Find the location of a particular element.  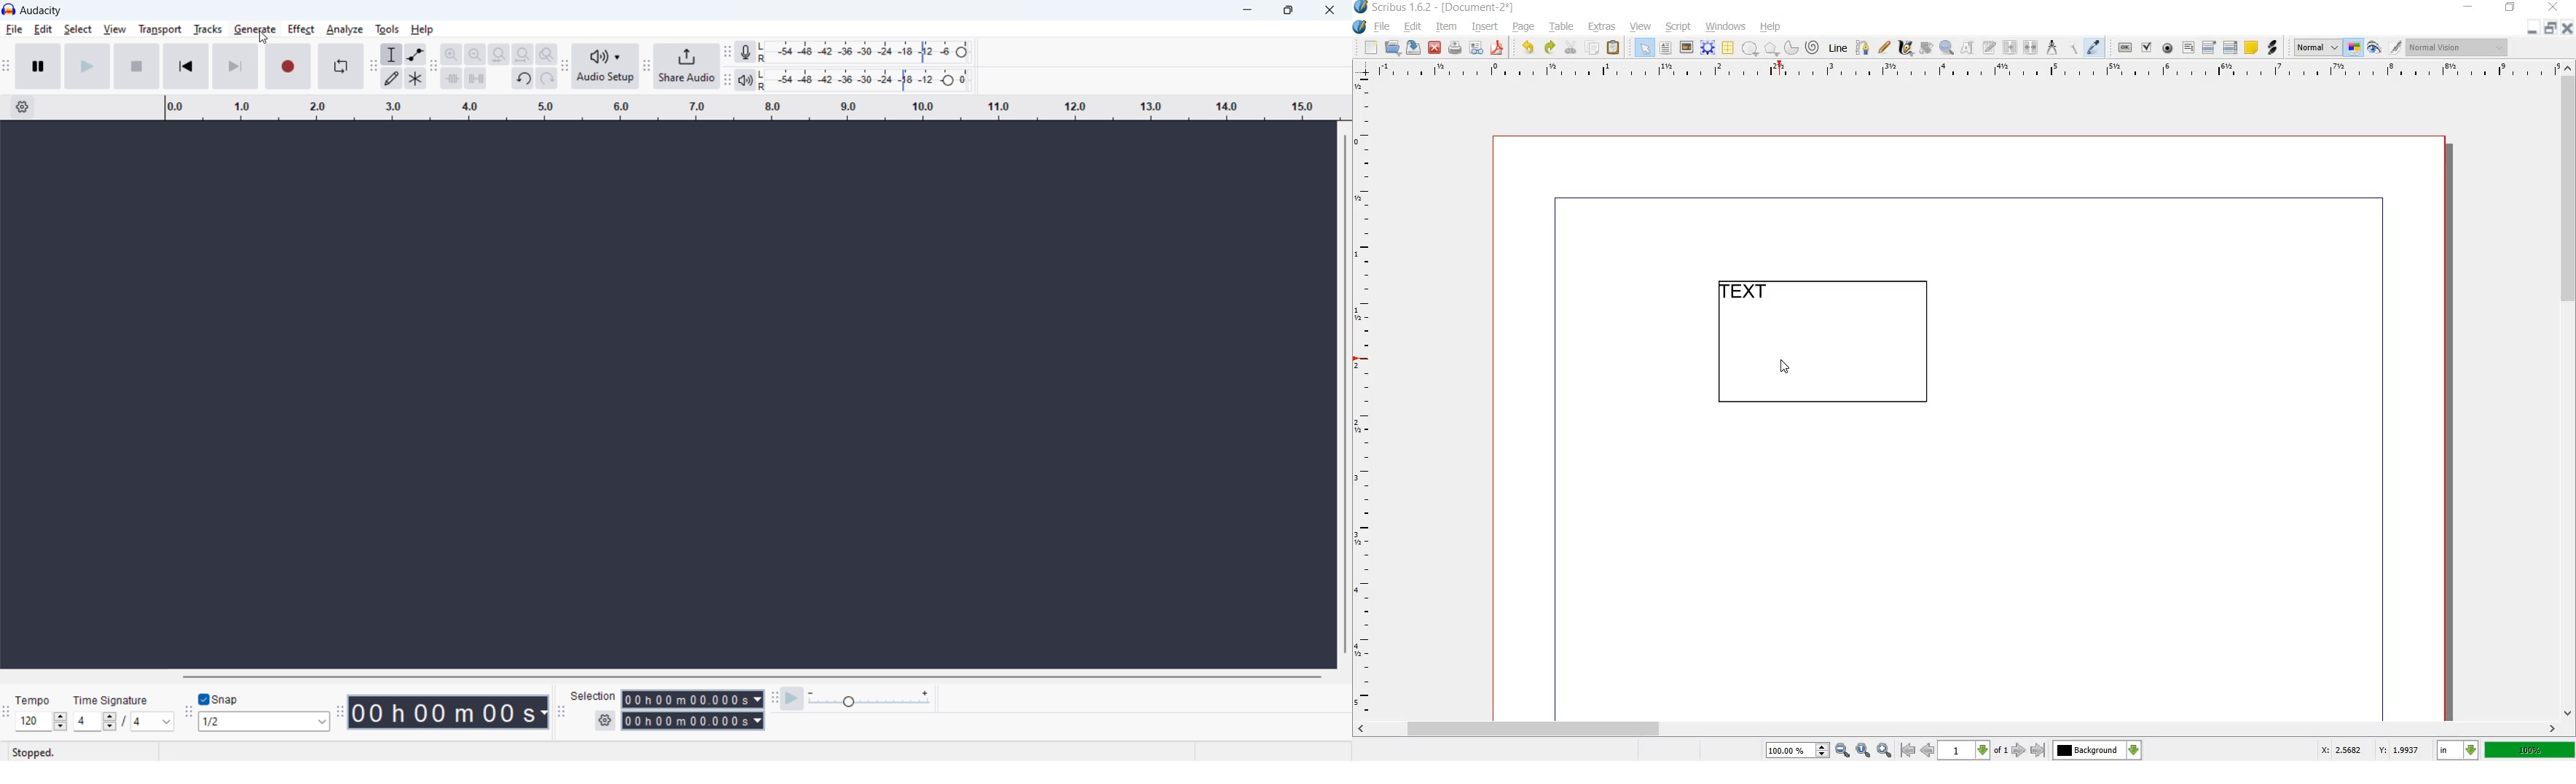

Time signature is located at coordinates (113, 699).